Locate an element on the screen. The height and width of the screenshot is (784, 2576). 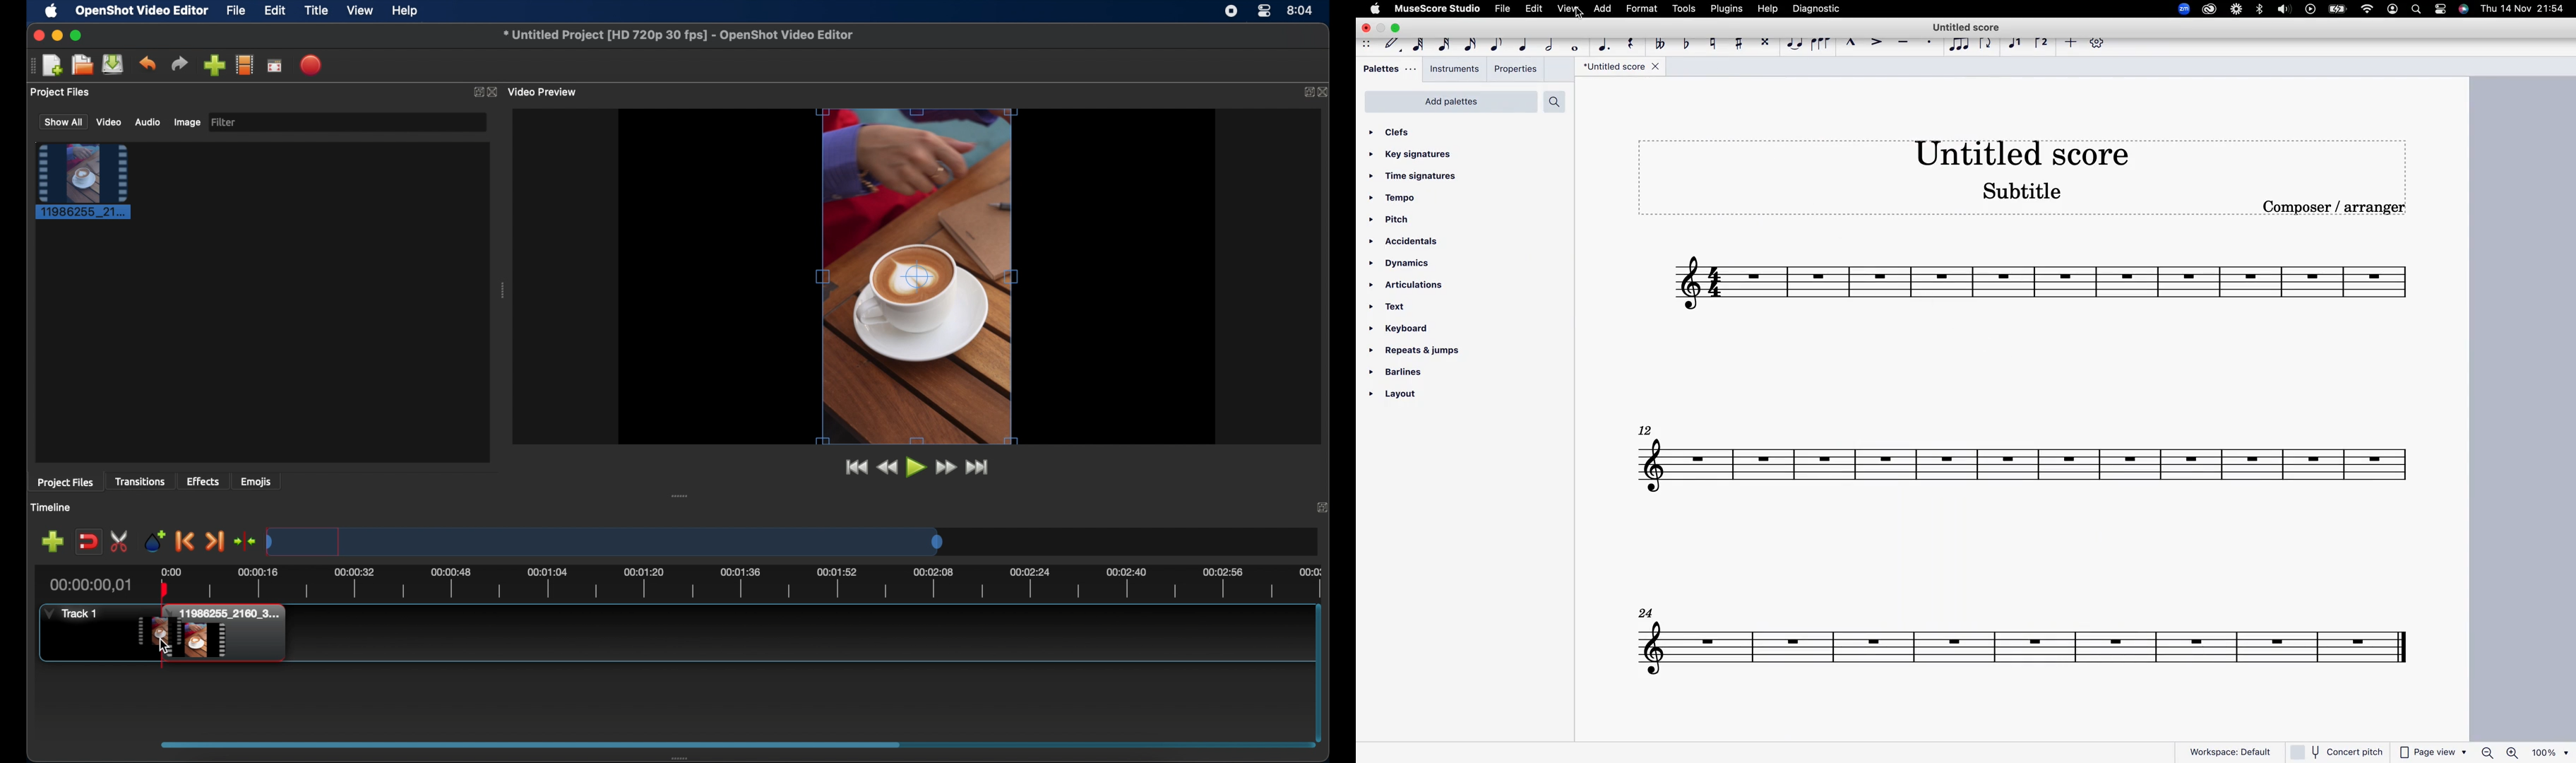
add is located at coordinates (1602, 8).